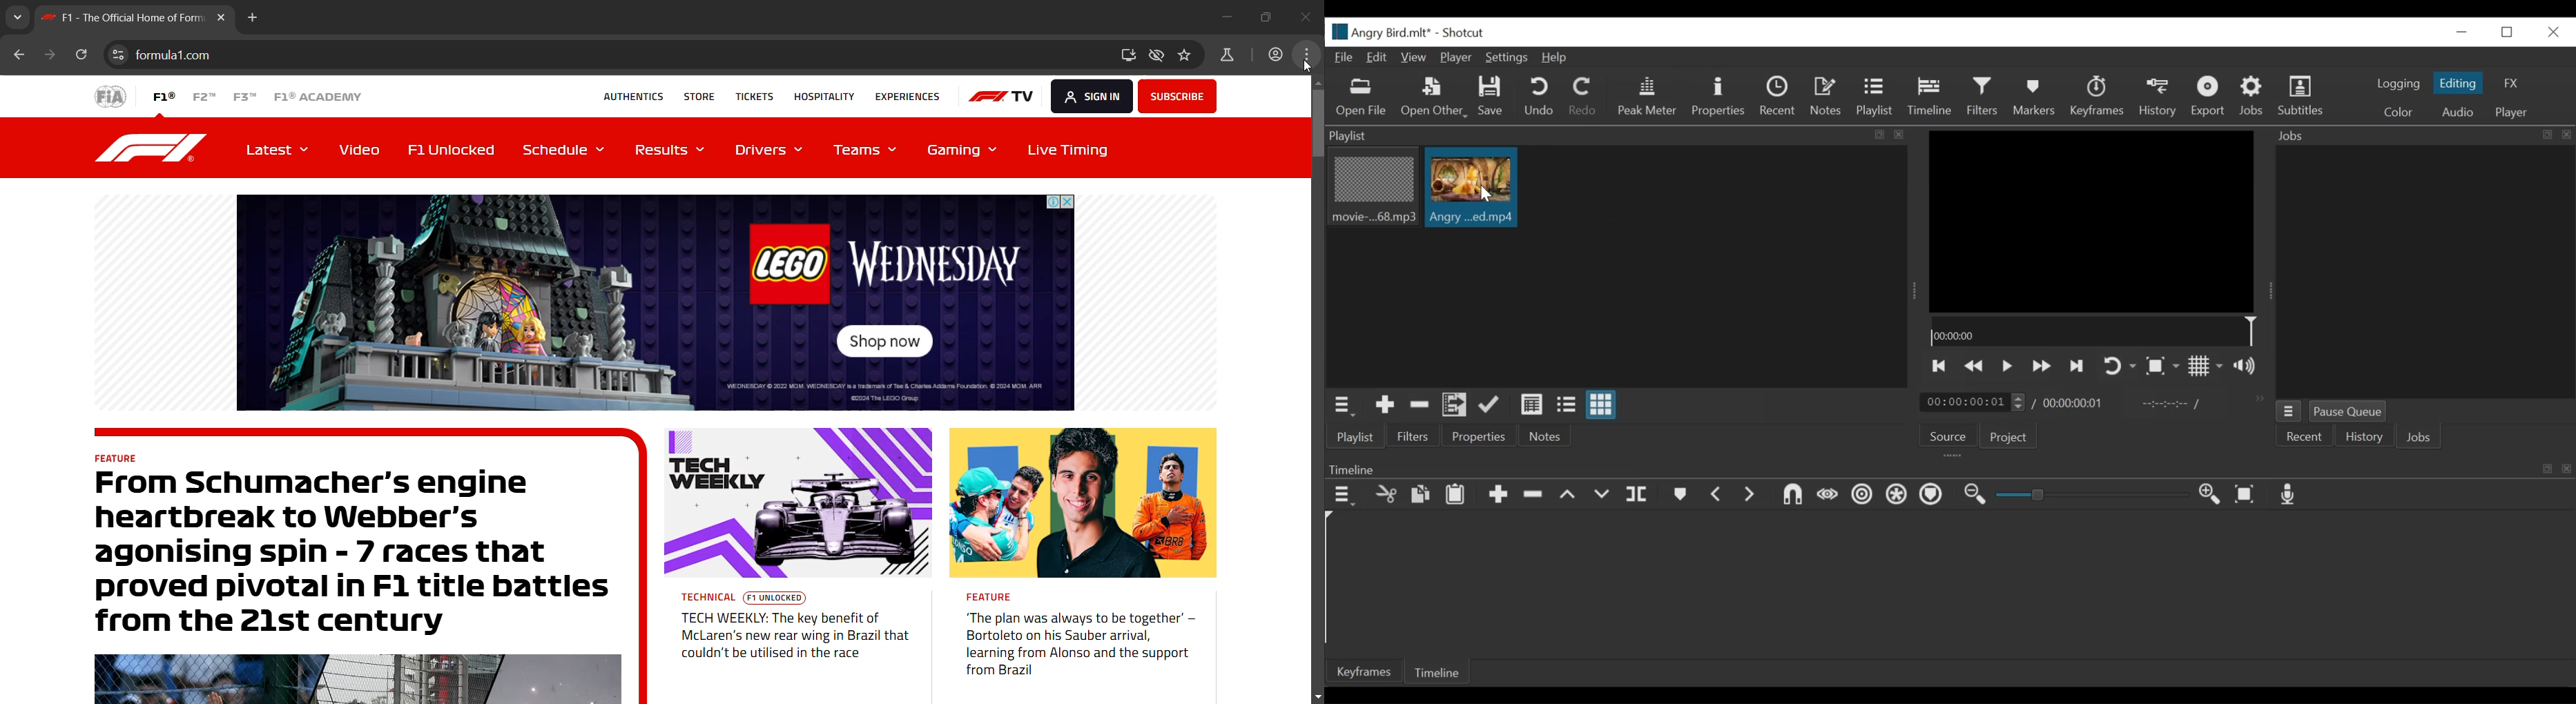  Describe the element at coordinates (2511, 113) in the screenshot. I see `Player` at that location.